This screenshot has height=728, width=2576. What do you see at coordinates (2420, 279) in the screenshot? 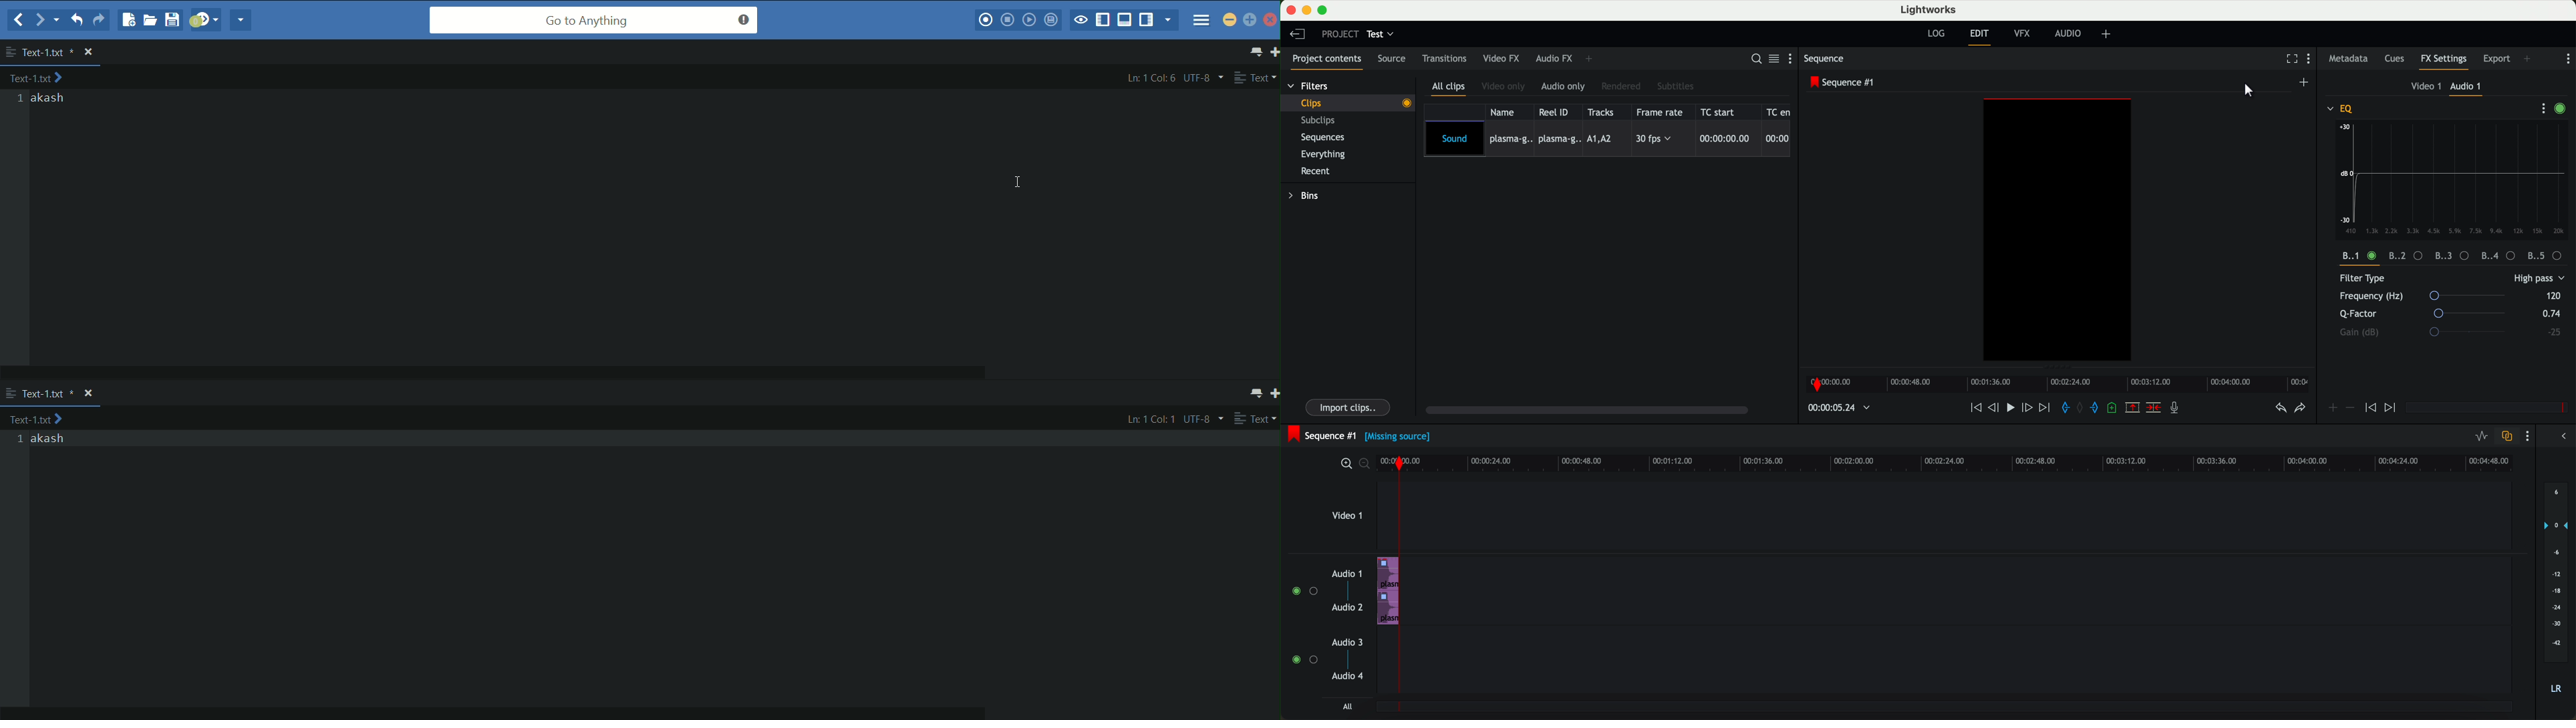
I see `filter type` at bounding box center [2420, 279].